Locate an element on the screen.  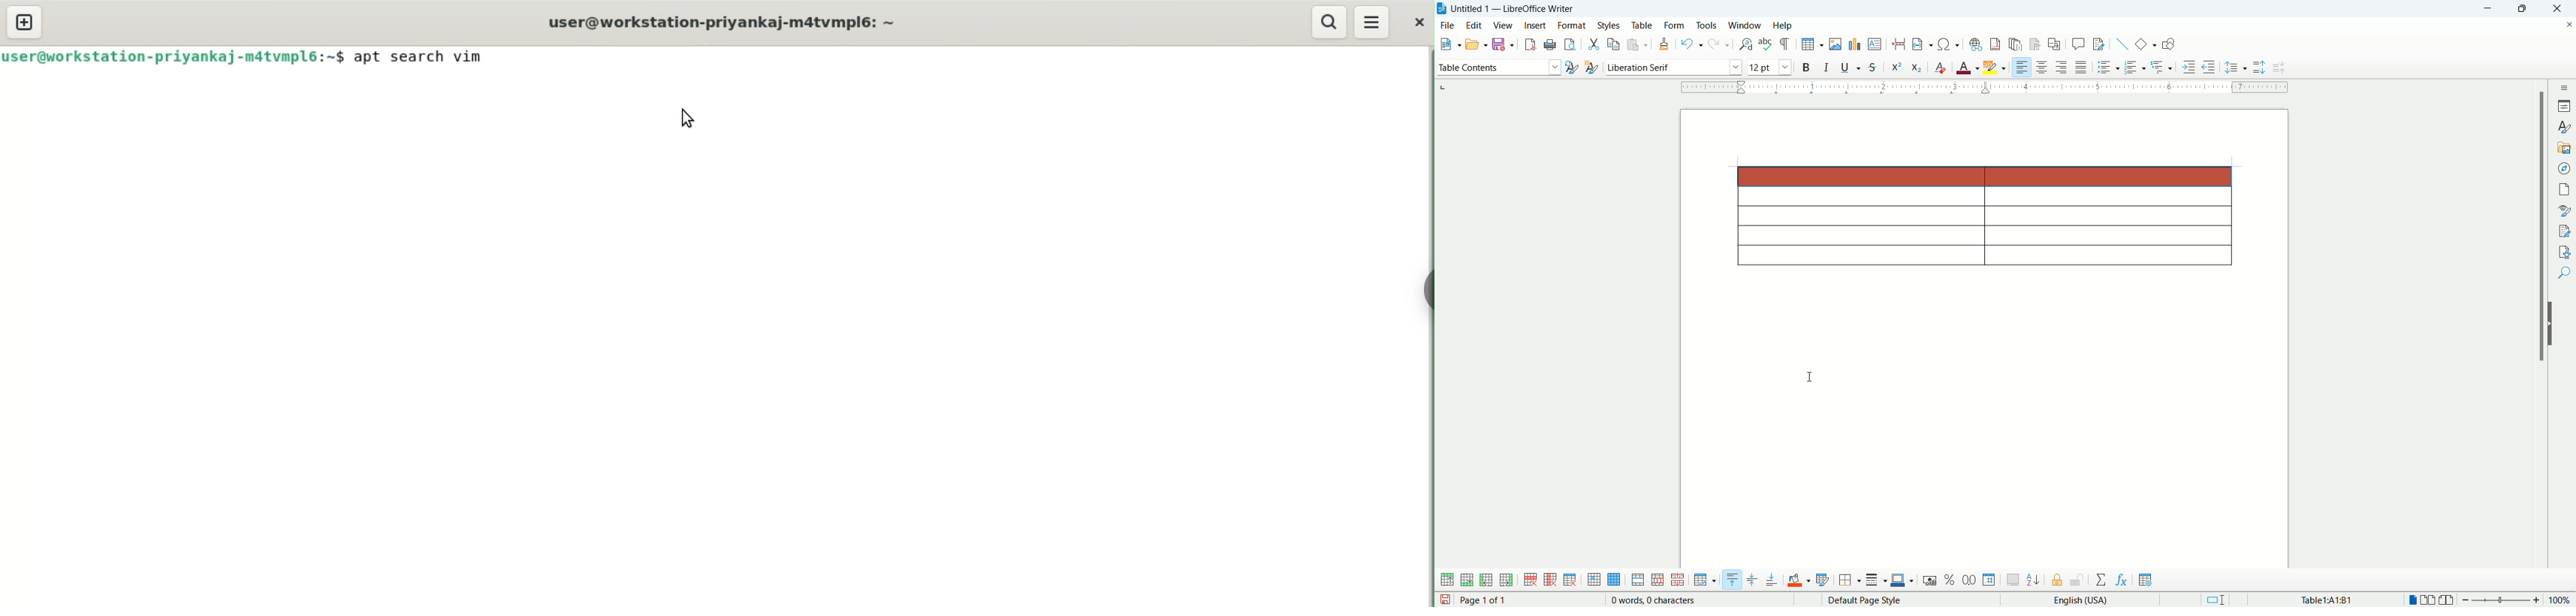
page style is located at coordinates (1896, 600).